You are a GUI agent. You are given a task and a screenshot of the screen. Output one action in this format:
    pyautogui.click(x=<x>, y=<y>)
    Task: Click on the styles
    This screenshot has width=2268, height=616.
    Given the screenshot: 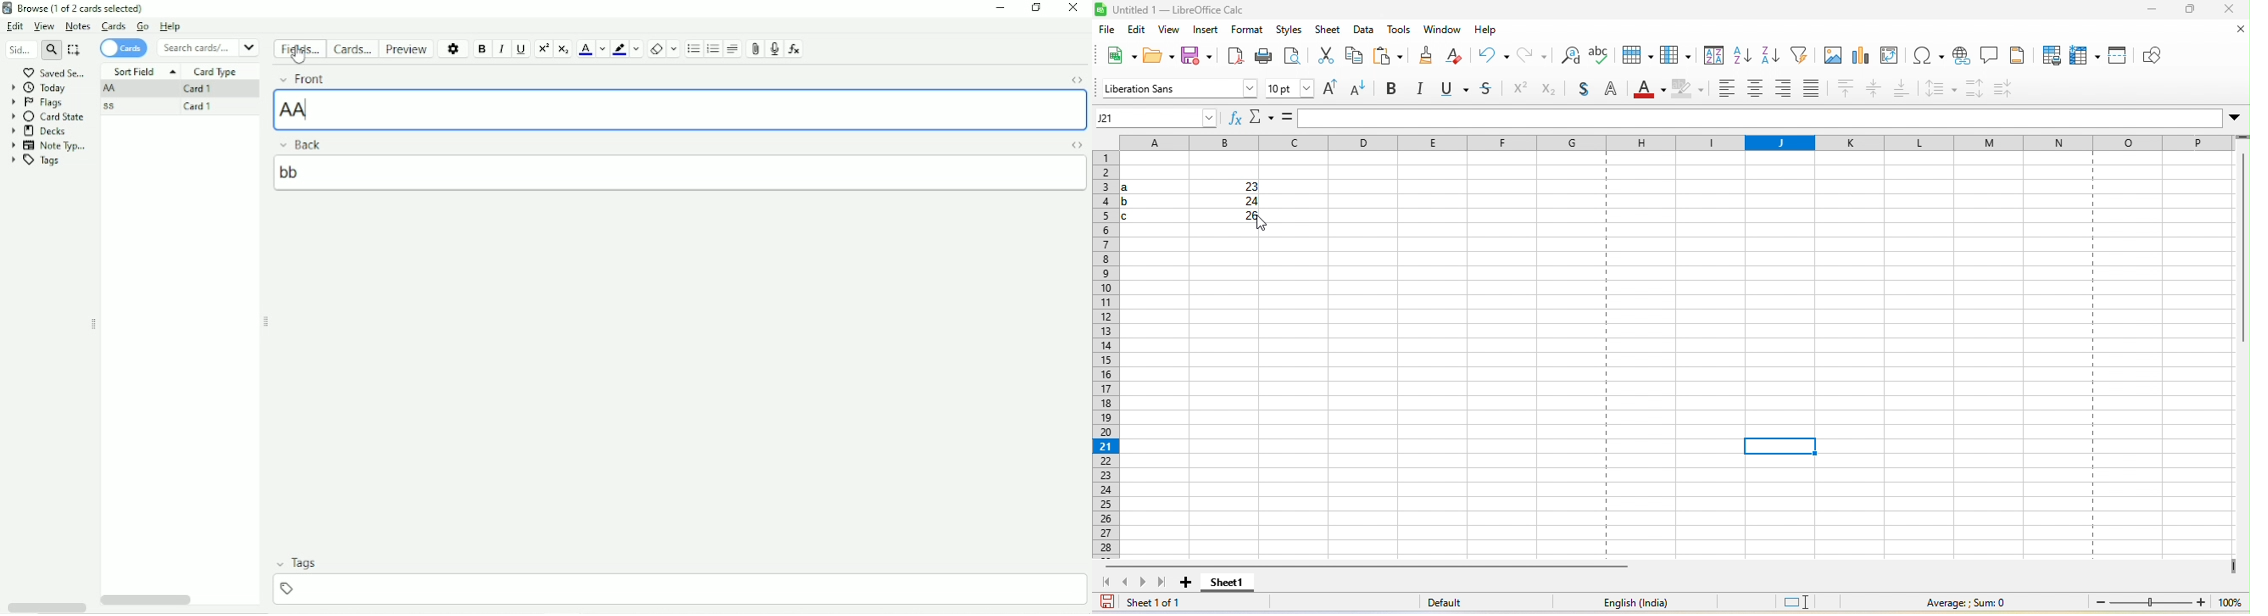 What is the action you would take?
    pyautogui.click(x=1290, y=31)
    